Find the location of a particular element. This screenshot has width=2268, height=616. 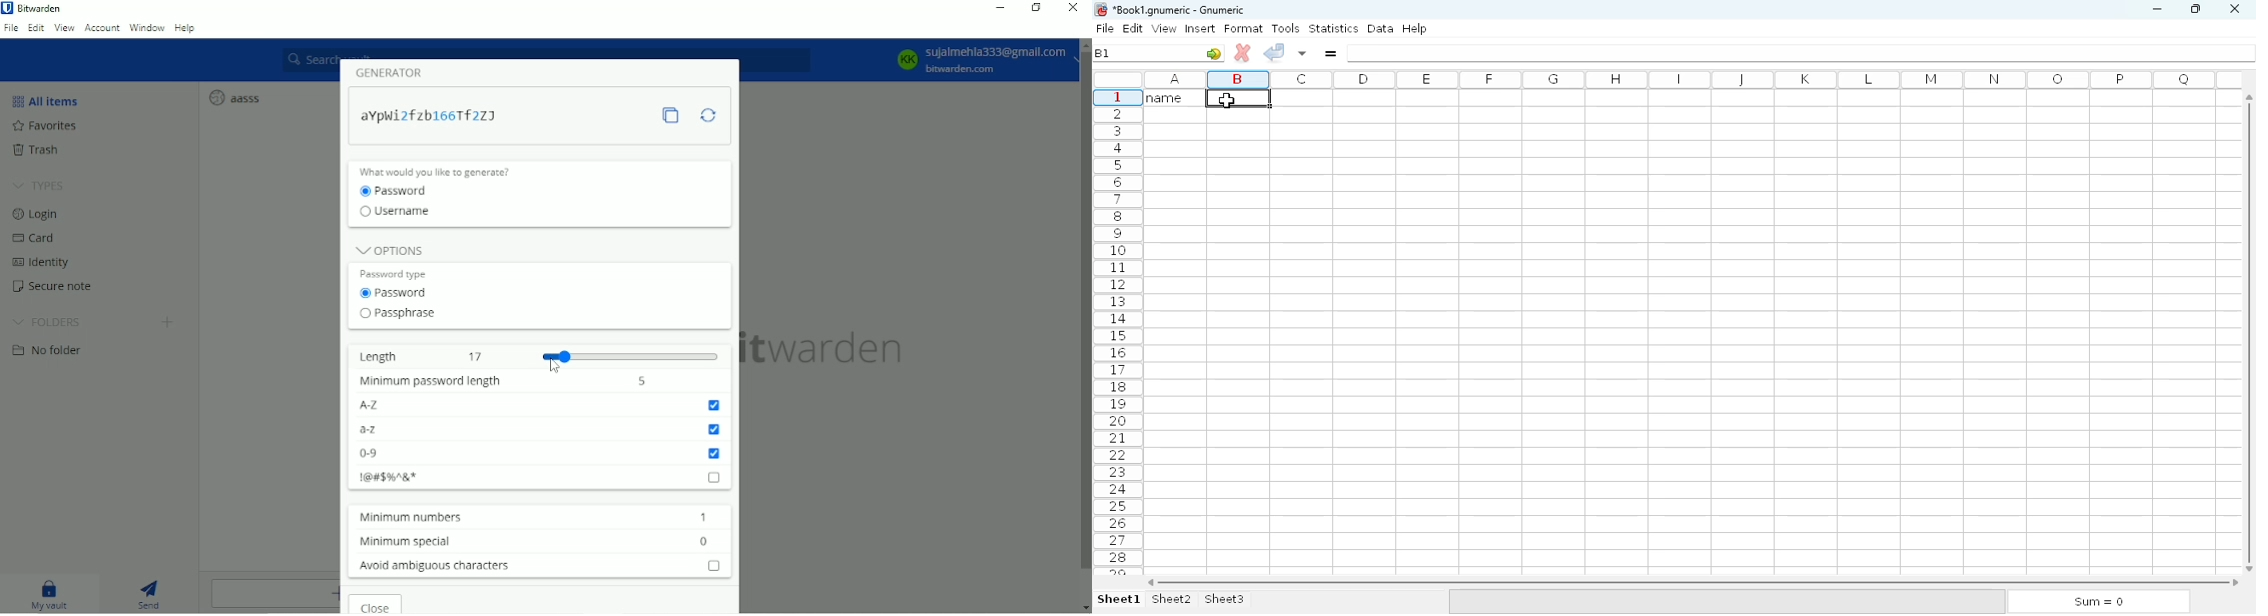

Types is located at coordinates (39, 186).